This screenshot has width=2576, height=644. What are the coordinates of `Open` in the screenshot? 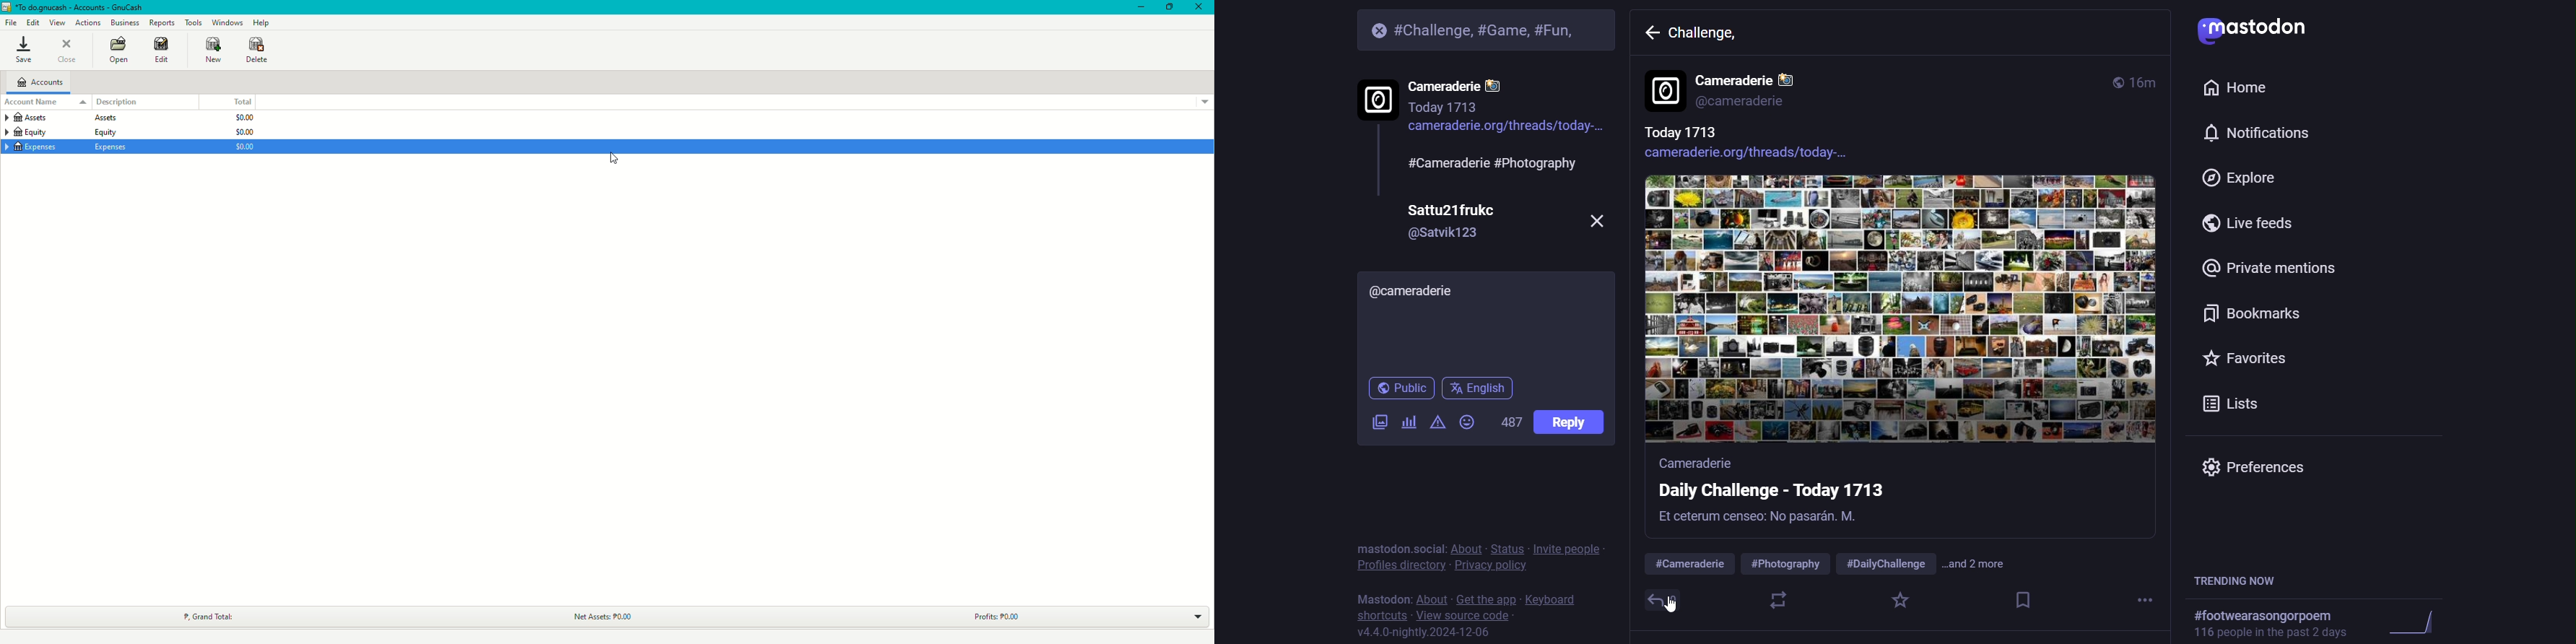 It's located at (120, 49).